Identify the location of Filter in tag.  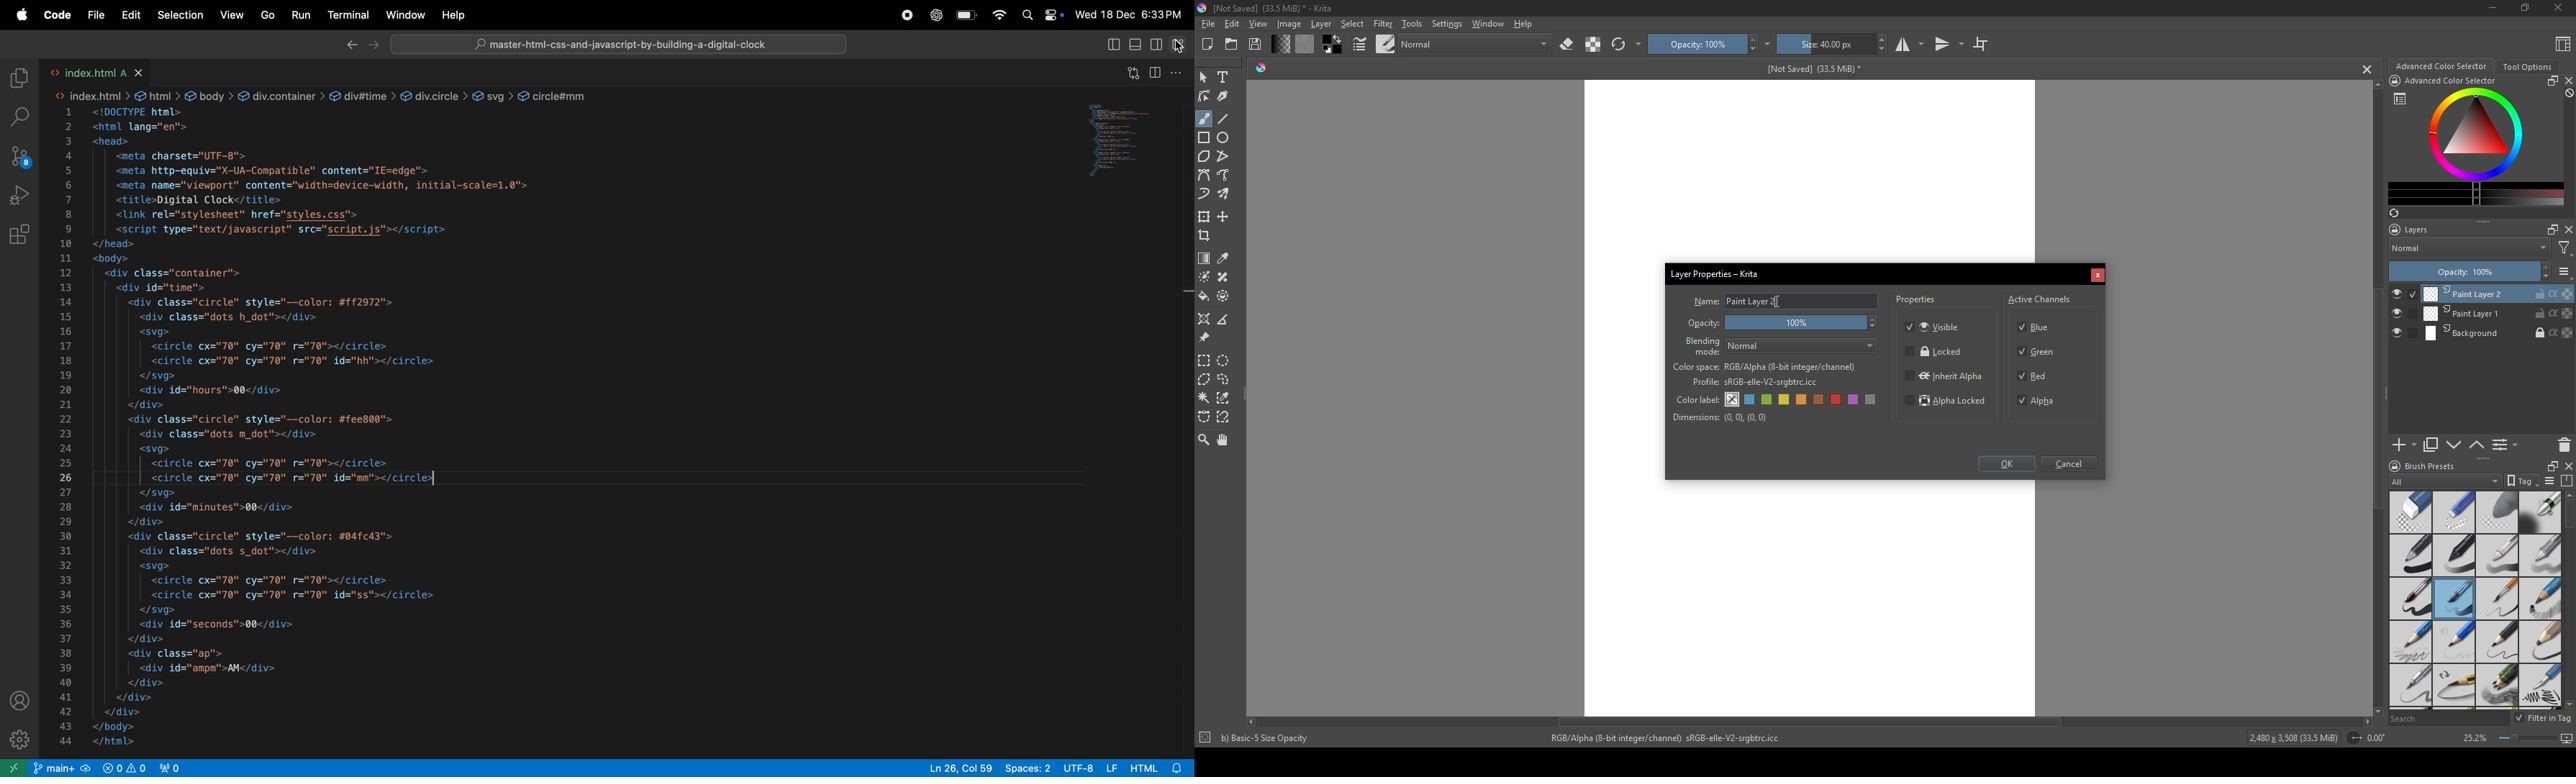
(2544, 719).